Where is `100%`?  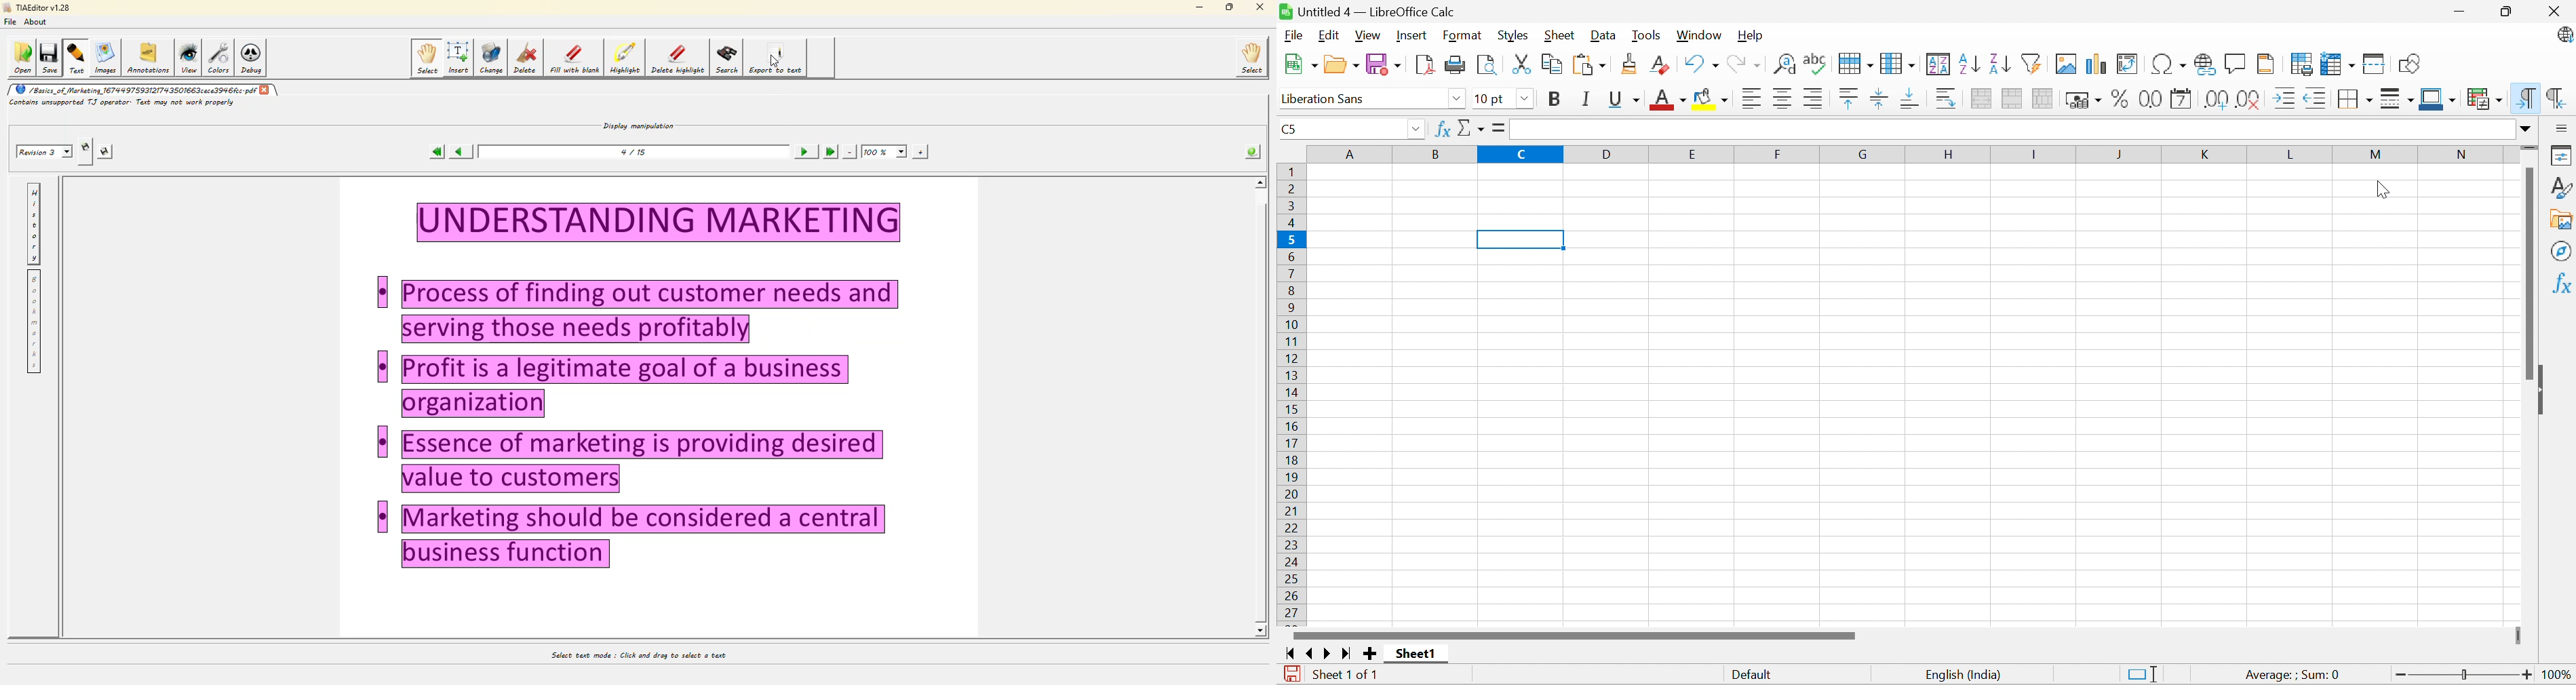 100% is located at coordinates (2559, 677).